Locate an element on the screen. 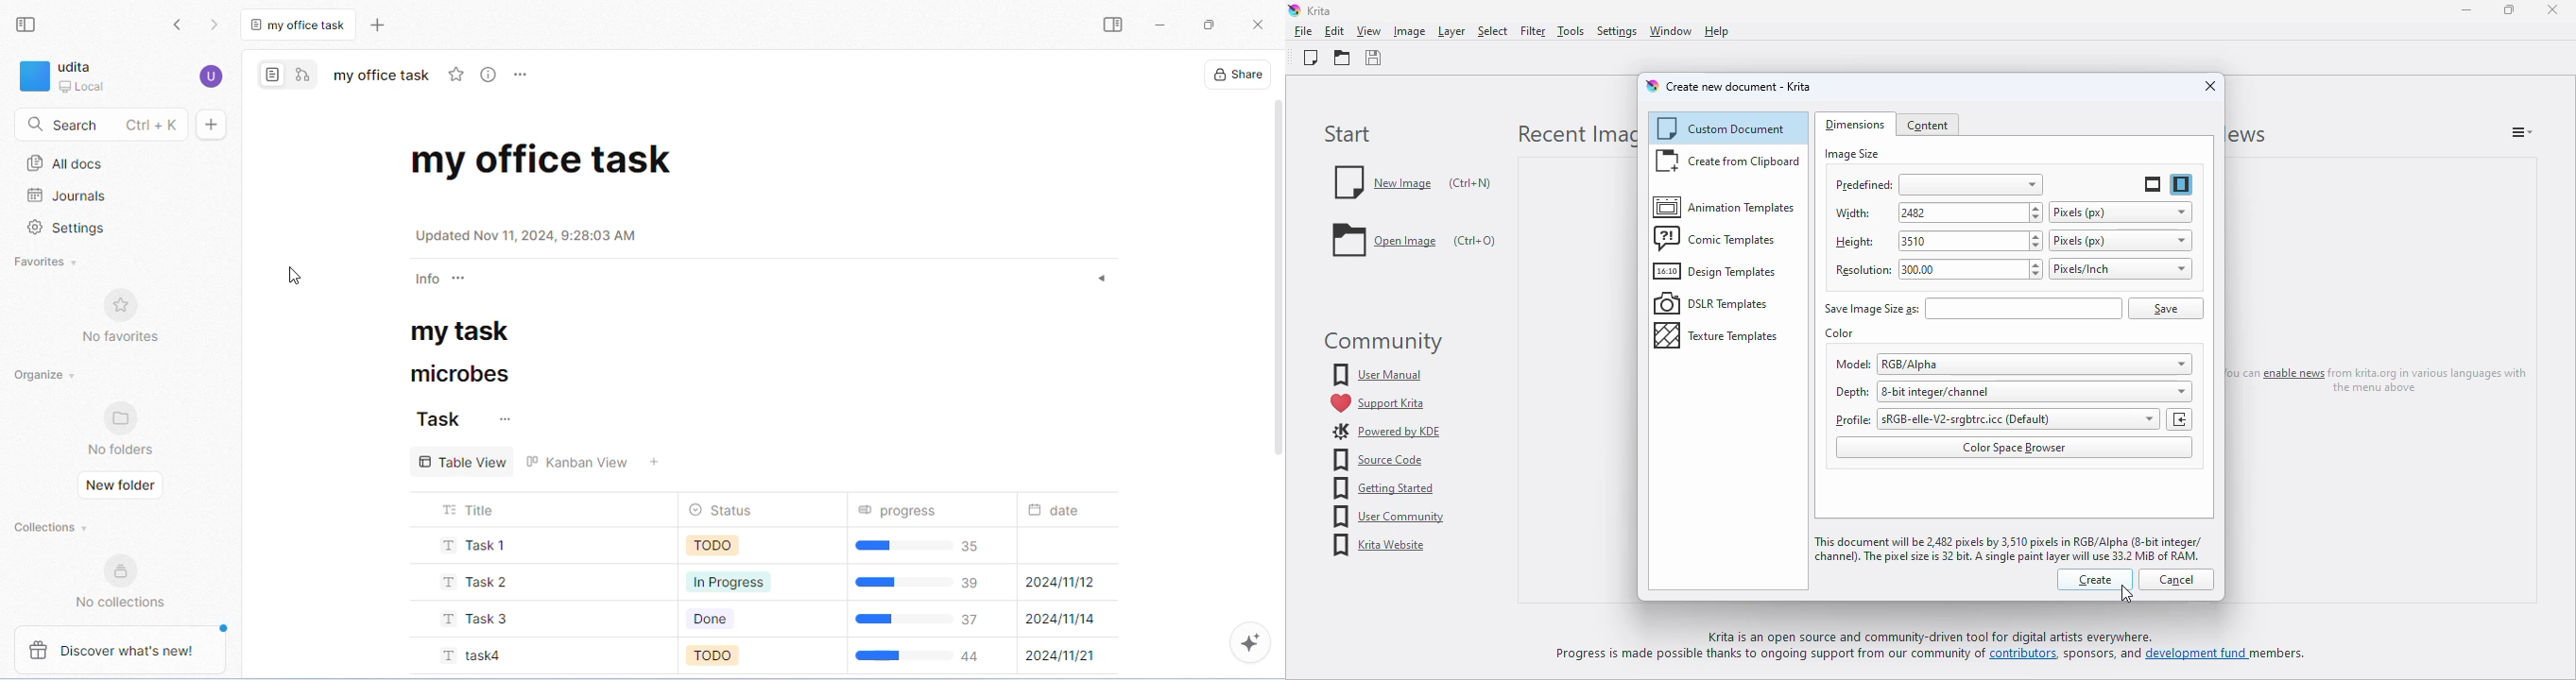 The image size is (2576, 700). open side bar is located at coordinates (1116, 26).